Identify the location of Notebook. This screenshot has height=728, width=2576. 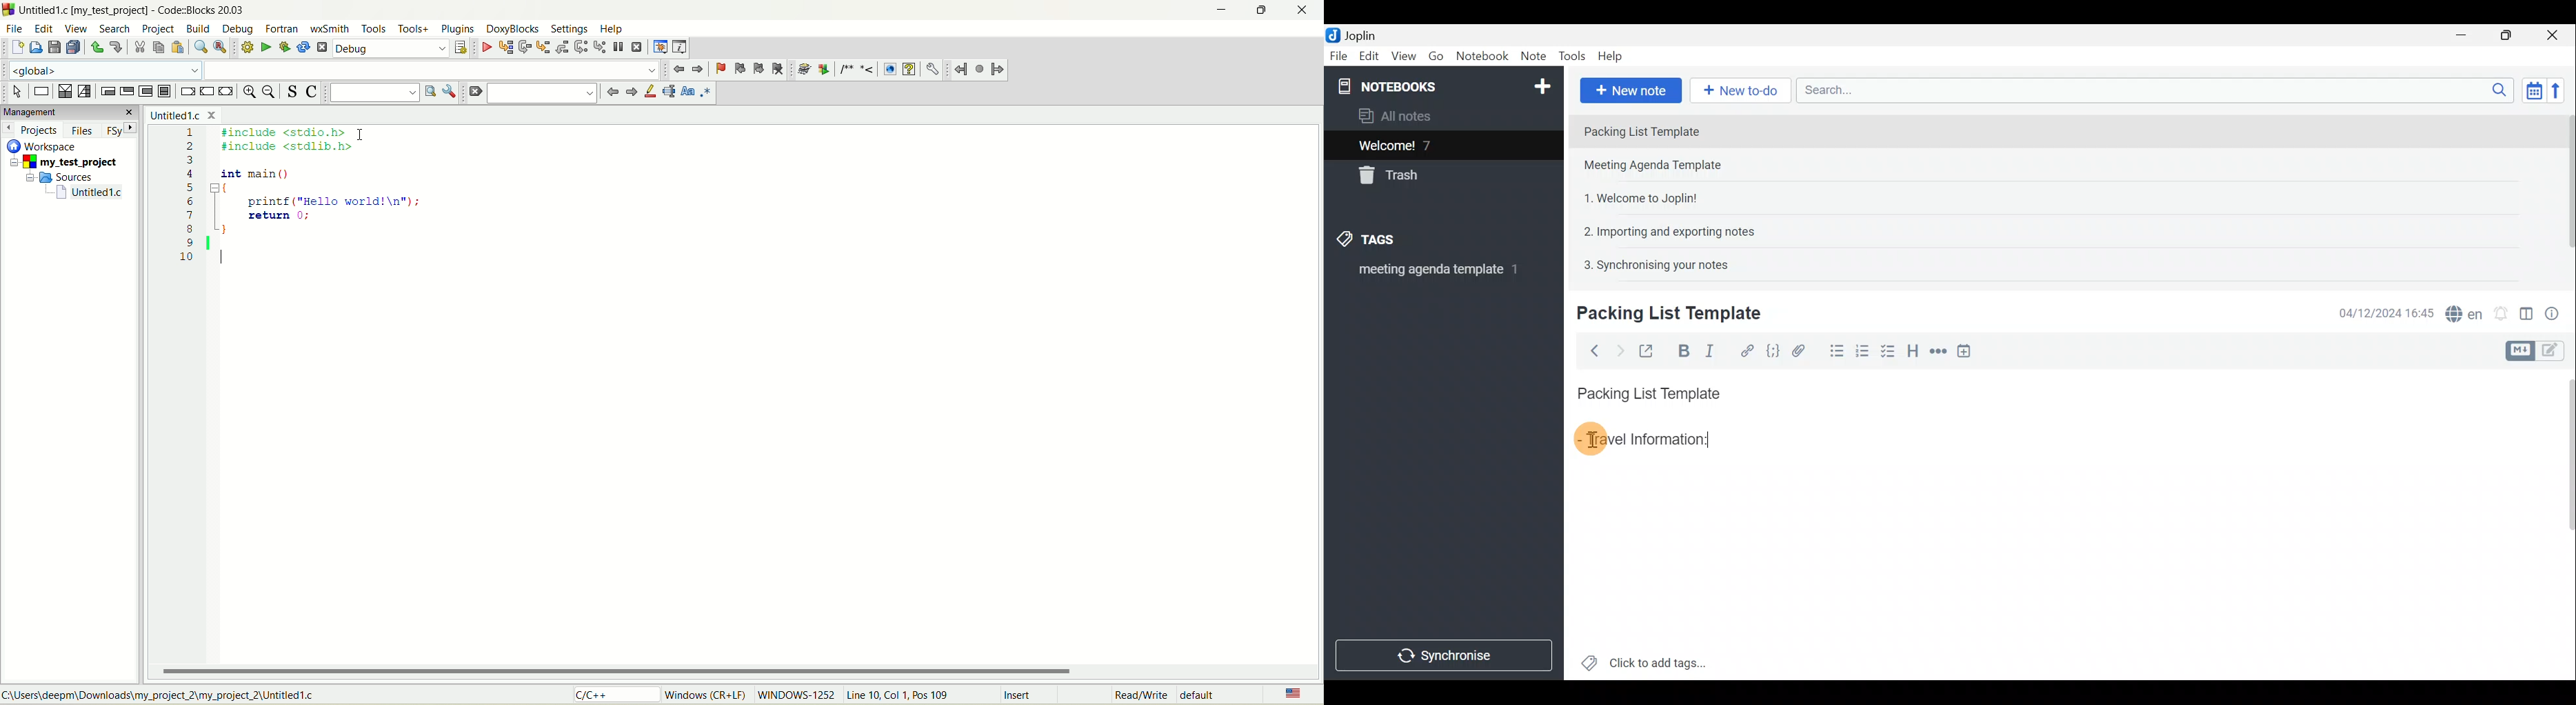
(1482, 58).